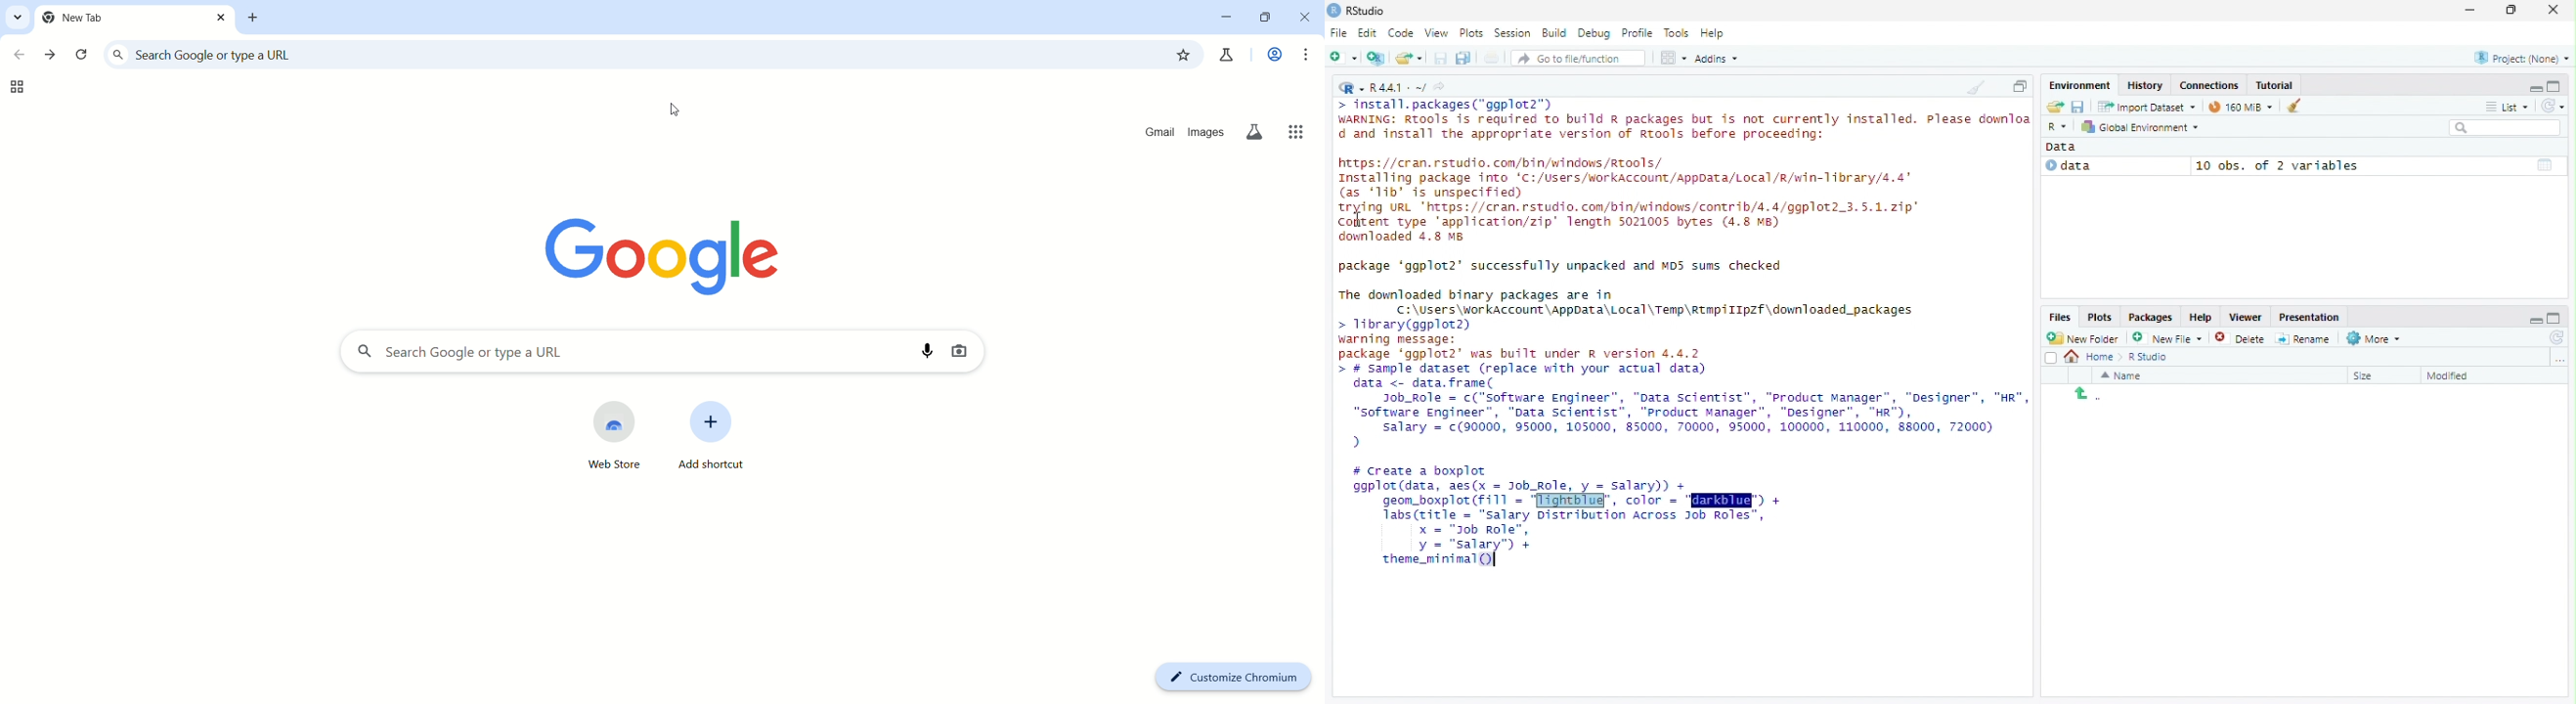 This screenshot has height=728, width=2576. I want to click on Clear objects from the workspace, so click(2288, 106).